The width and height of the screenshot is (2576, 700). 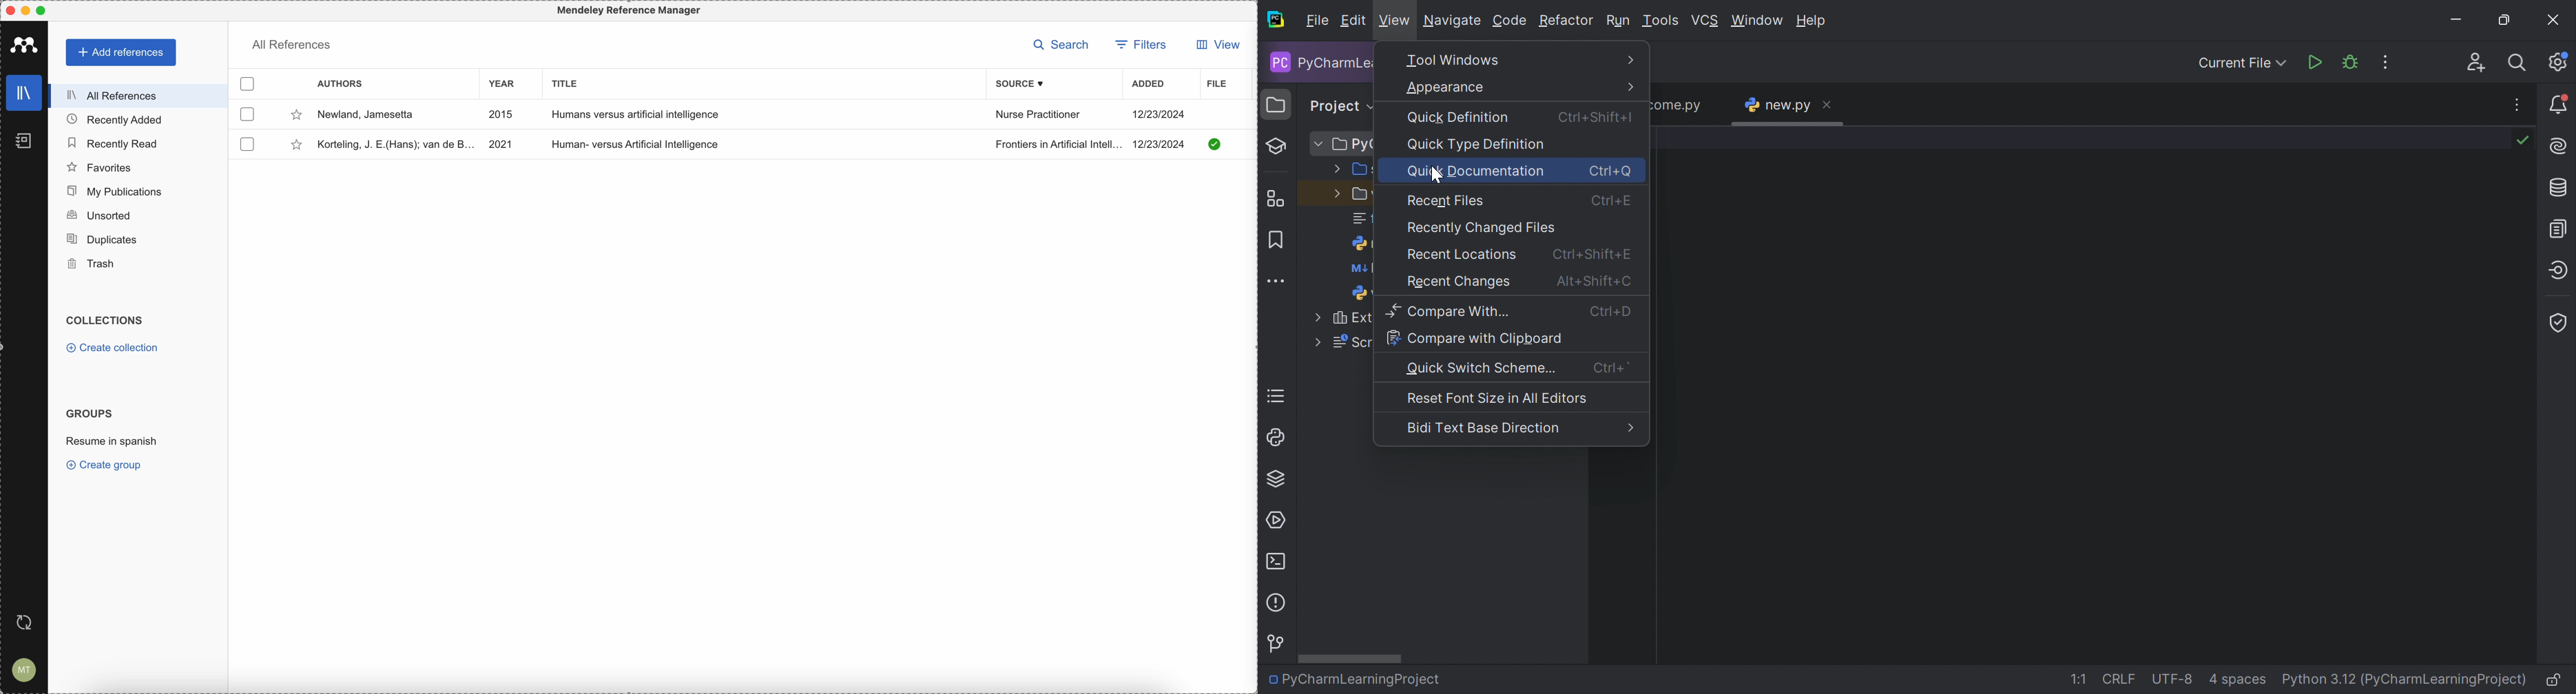 I want to click on file, so click(x=1216, y=83).